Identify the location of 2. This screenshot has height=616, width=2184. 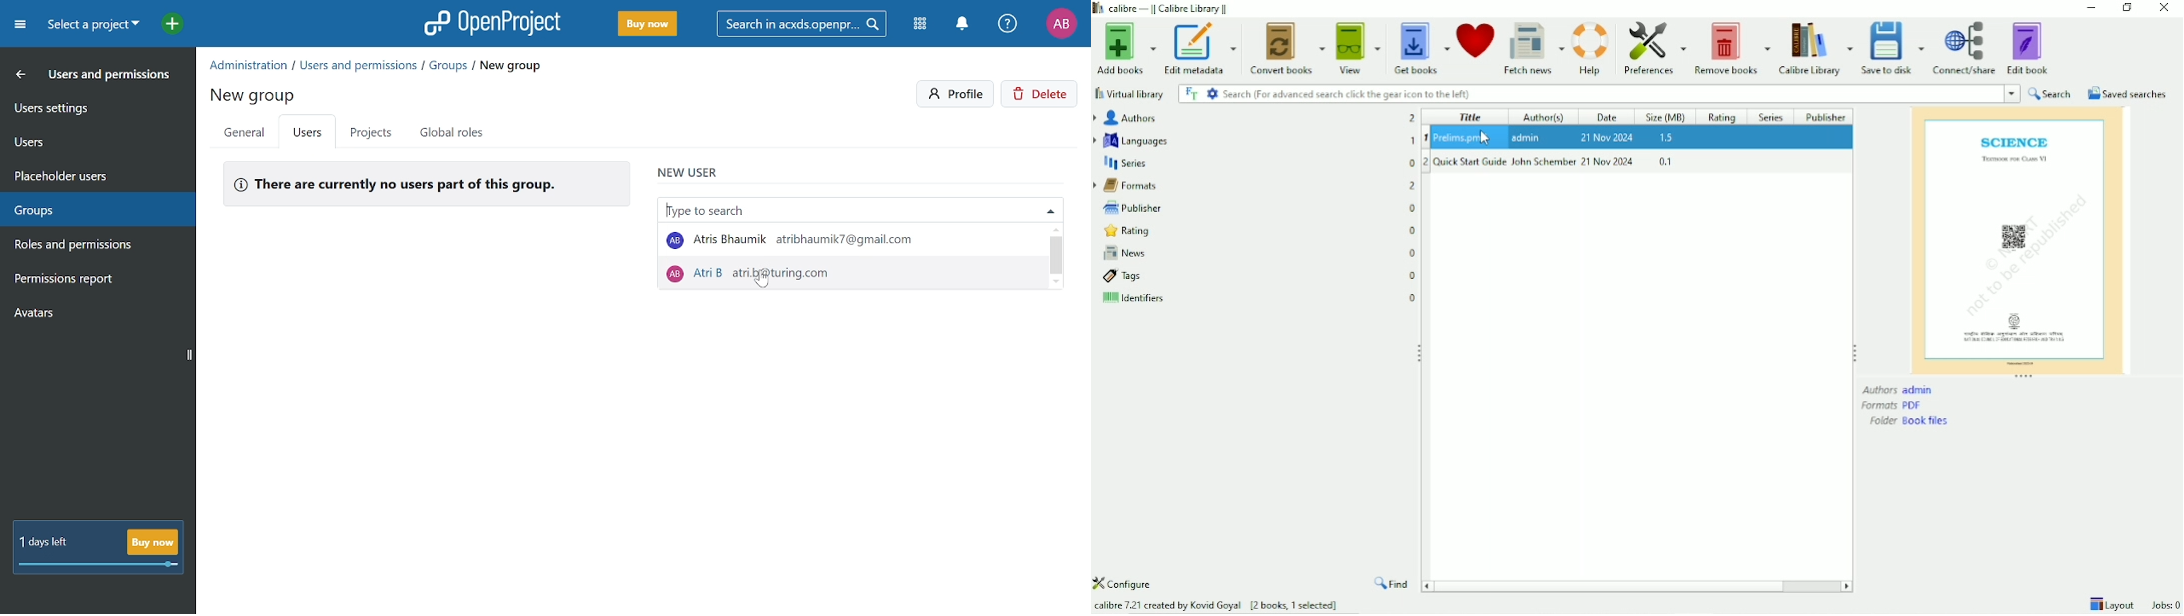
(1413, 118).